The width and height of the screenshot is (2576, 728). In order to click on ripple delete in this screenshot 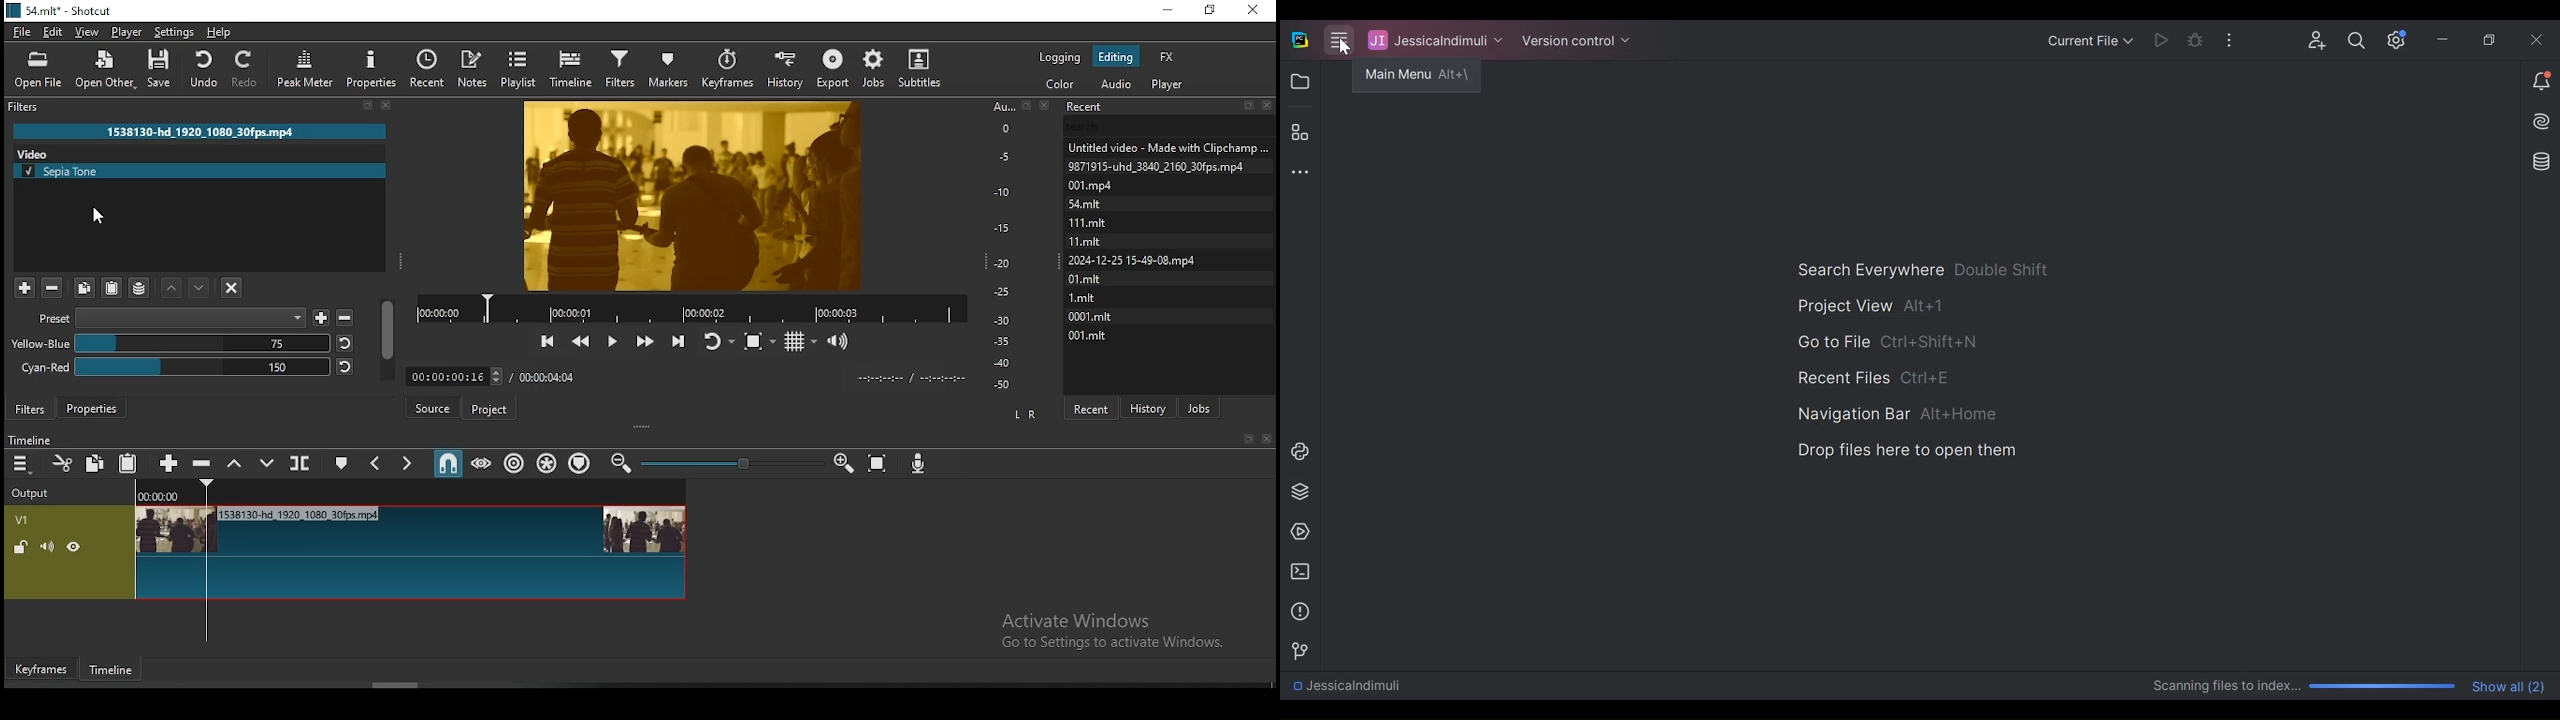, I will do `click(204, 464)`.